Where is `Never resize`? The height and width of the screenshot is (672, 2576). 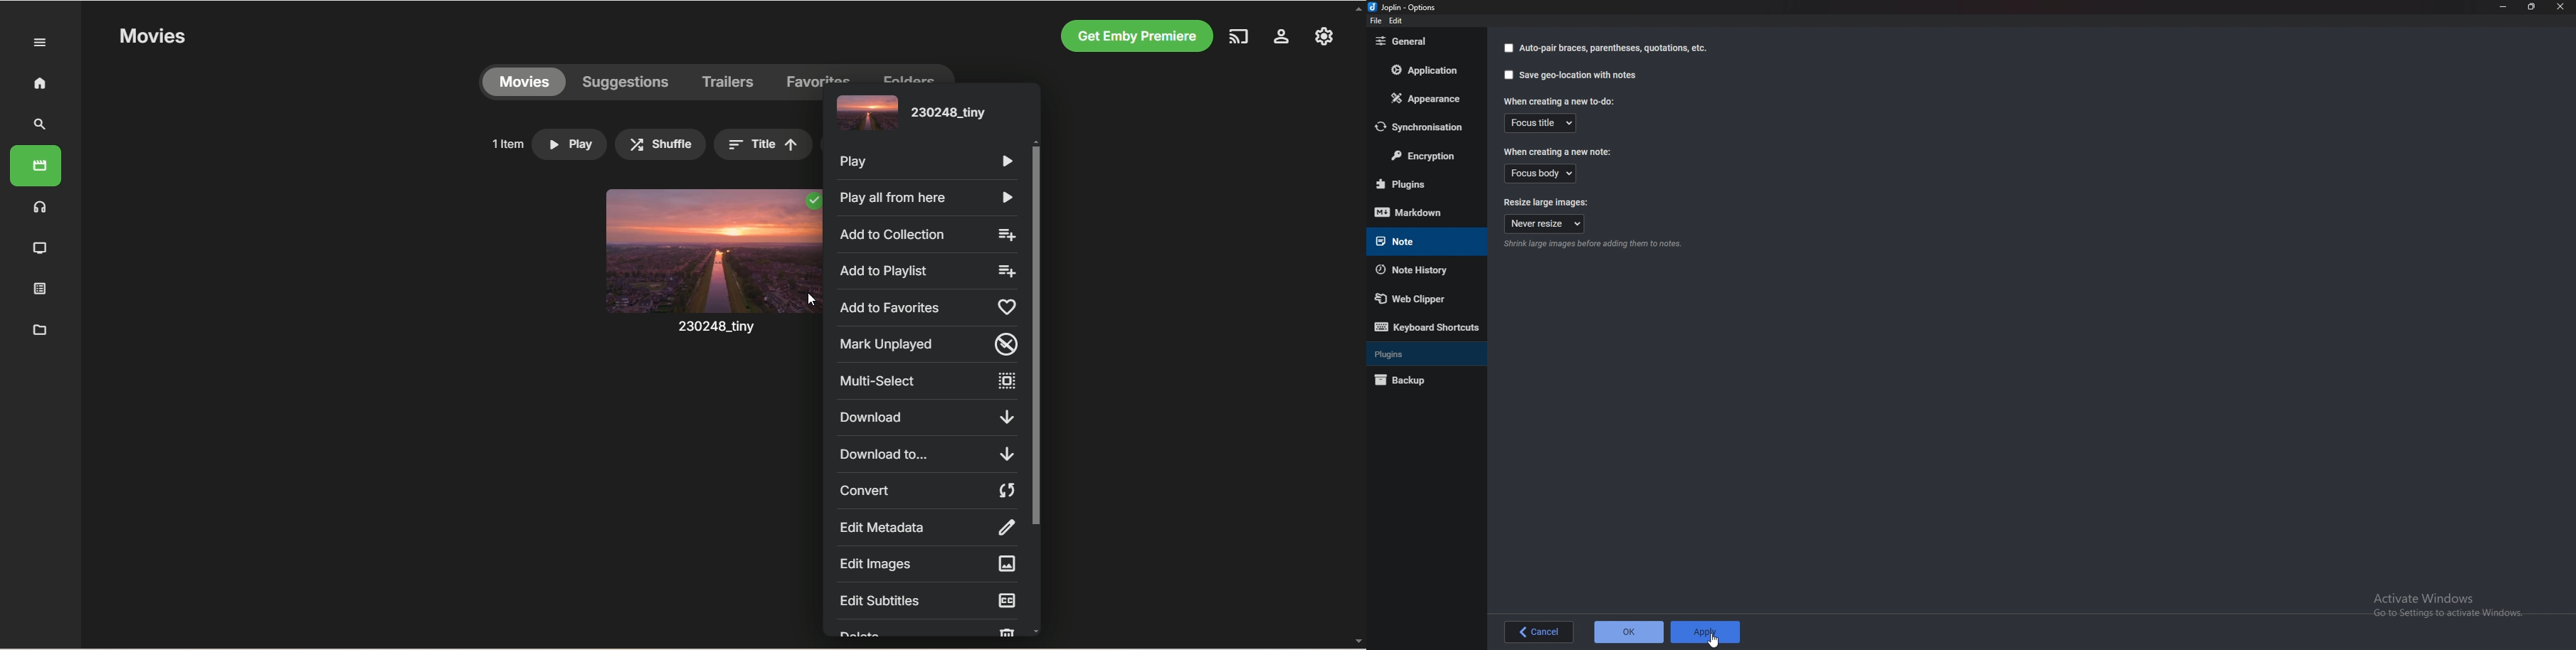
Never resize is located at coordinates (1544, 224).